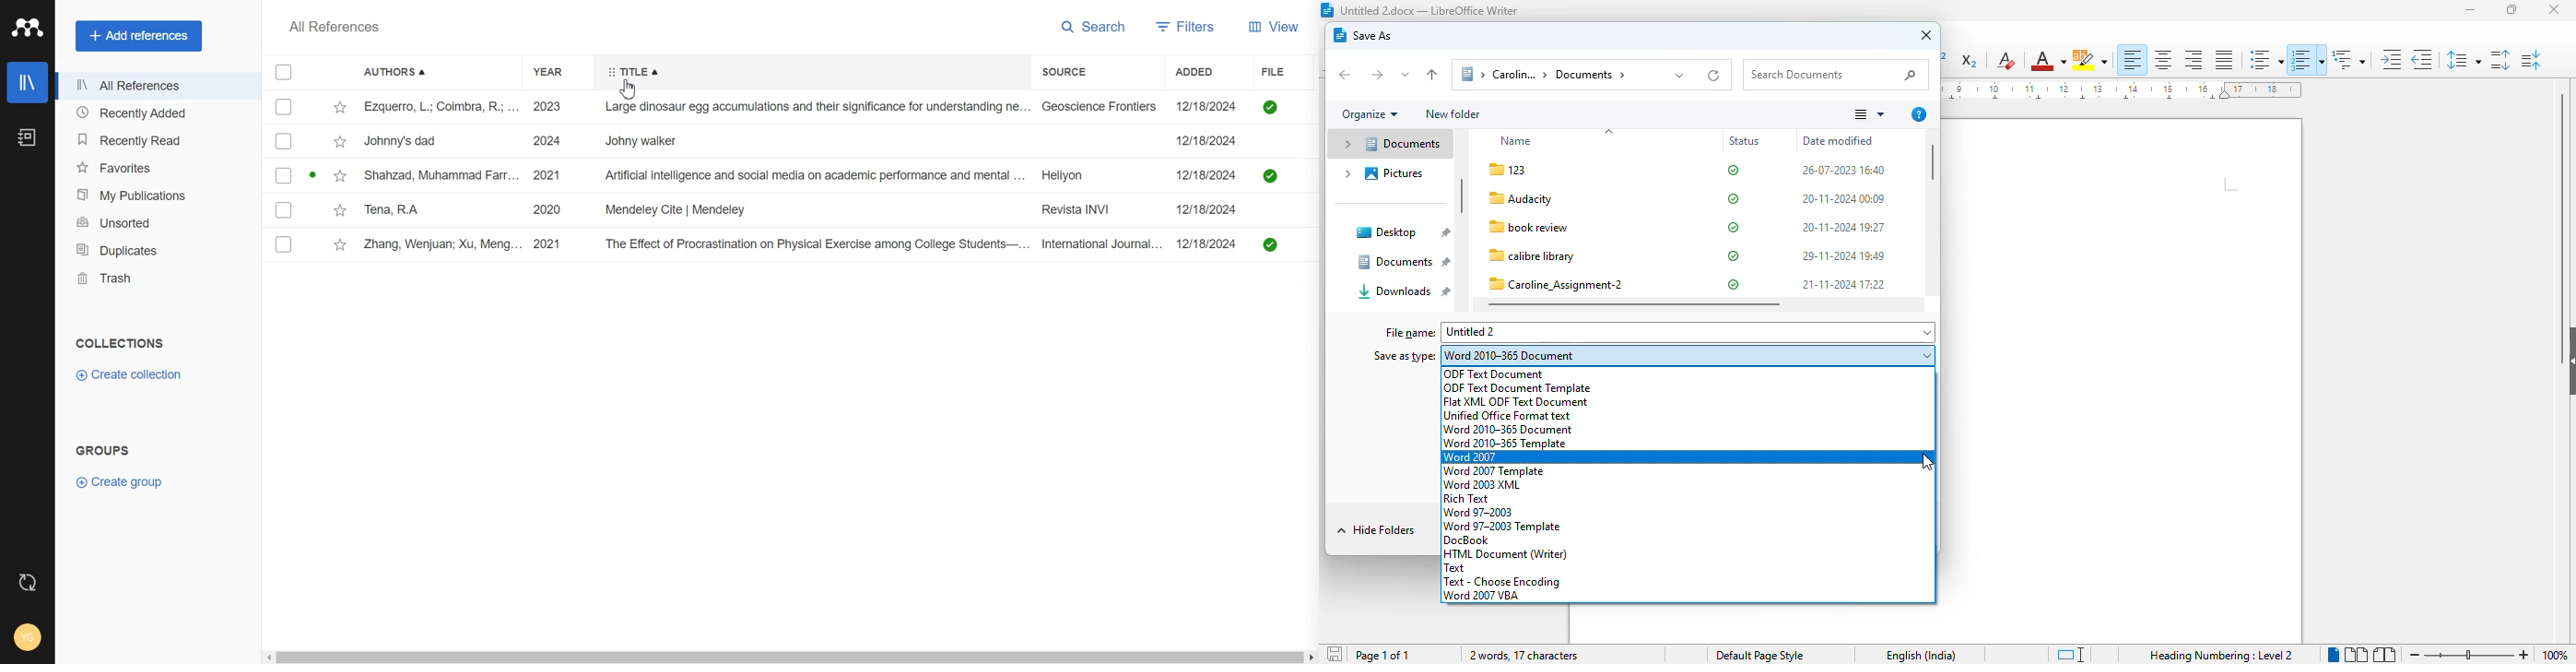 This screenshot has width=2576, height=672. What do you see at coordinates (1507, 444) in the screenshot?
I see `word 2010-365 template` at bounding box center [1507, 444].